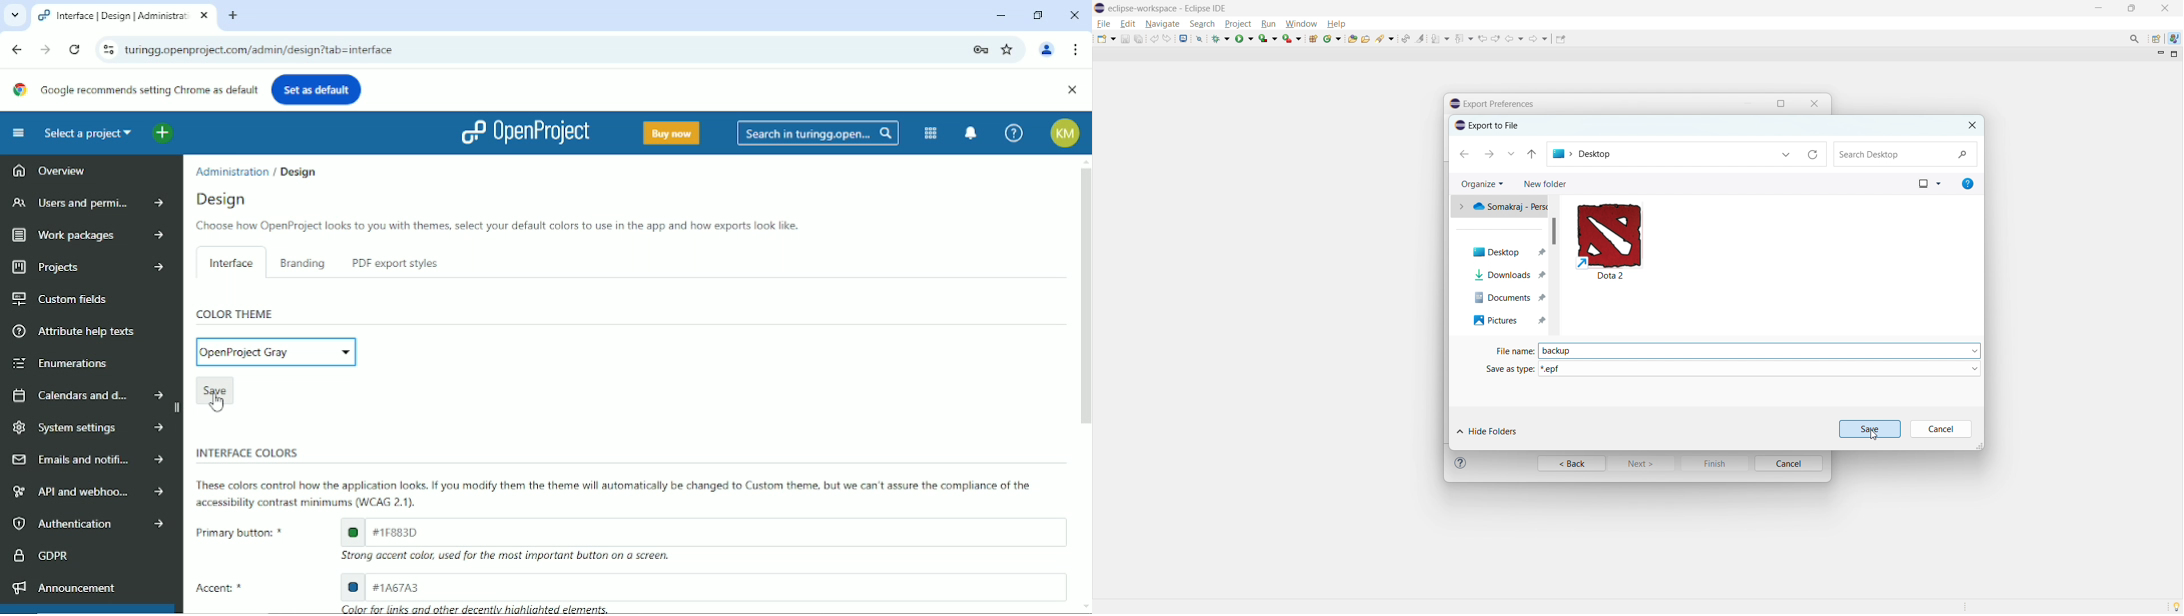 This screenshot has width=2184, height=616. Describe the element at coordinates (2156, 39) in the screenshot. I see `open perspective` at that location.